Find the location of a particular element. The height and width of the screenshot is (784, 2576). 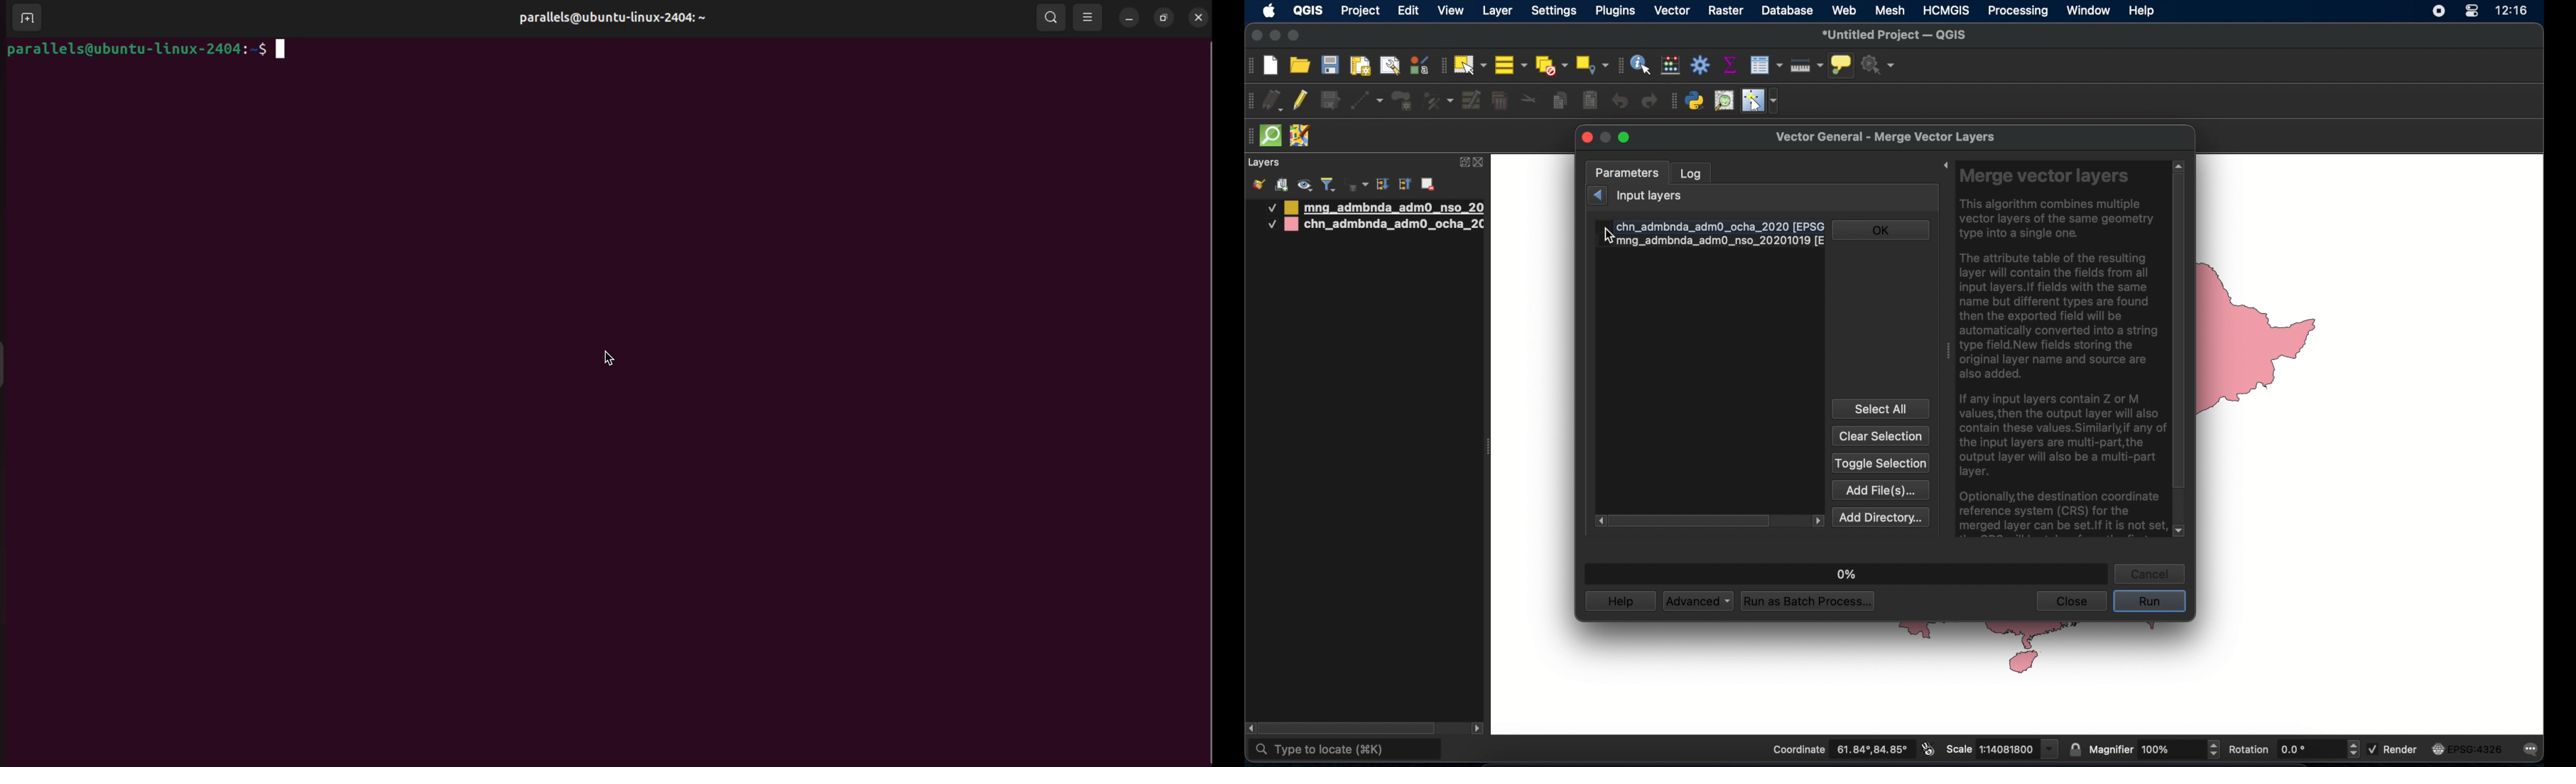

ok button is located at coordinates (1882, 229).